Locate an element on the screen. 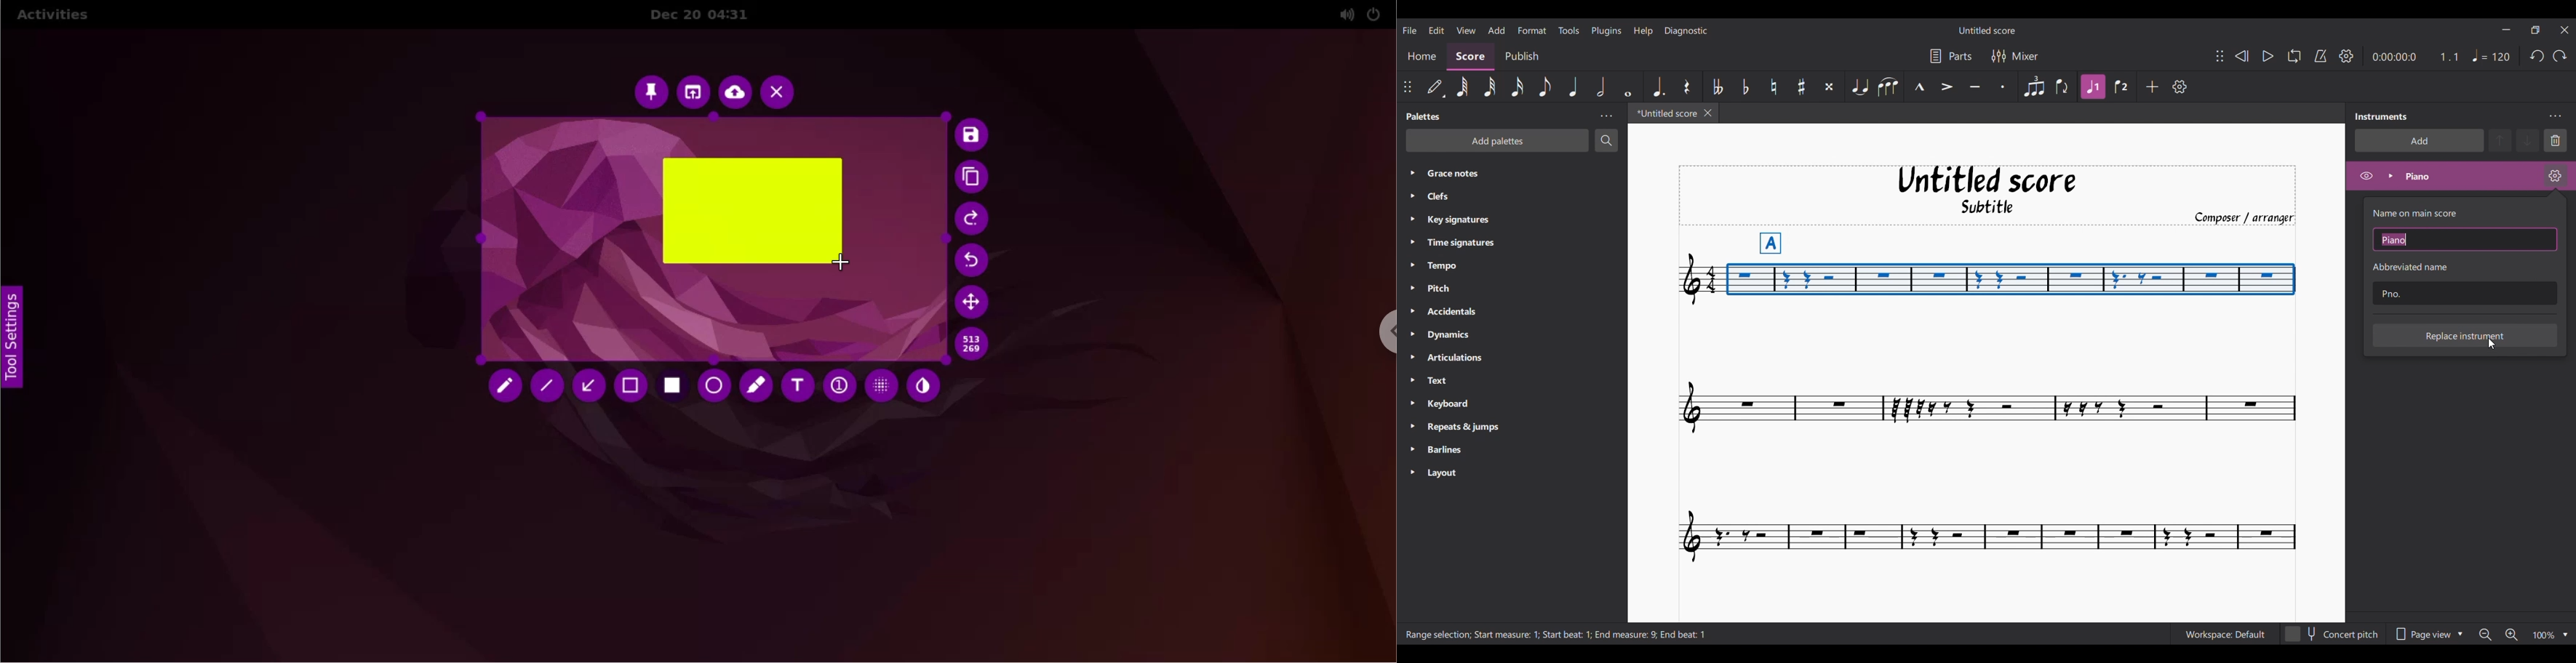 This screenshot has width=2576, height=672. Augmentation dot is located at coordinates (1658, 86).